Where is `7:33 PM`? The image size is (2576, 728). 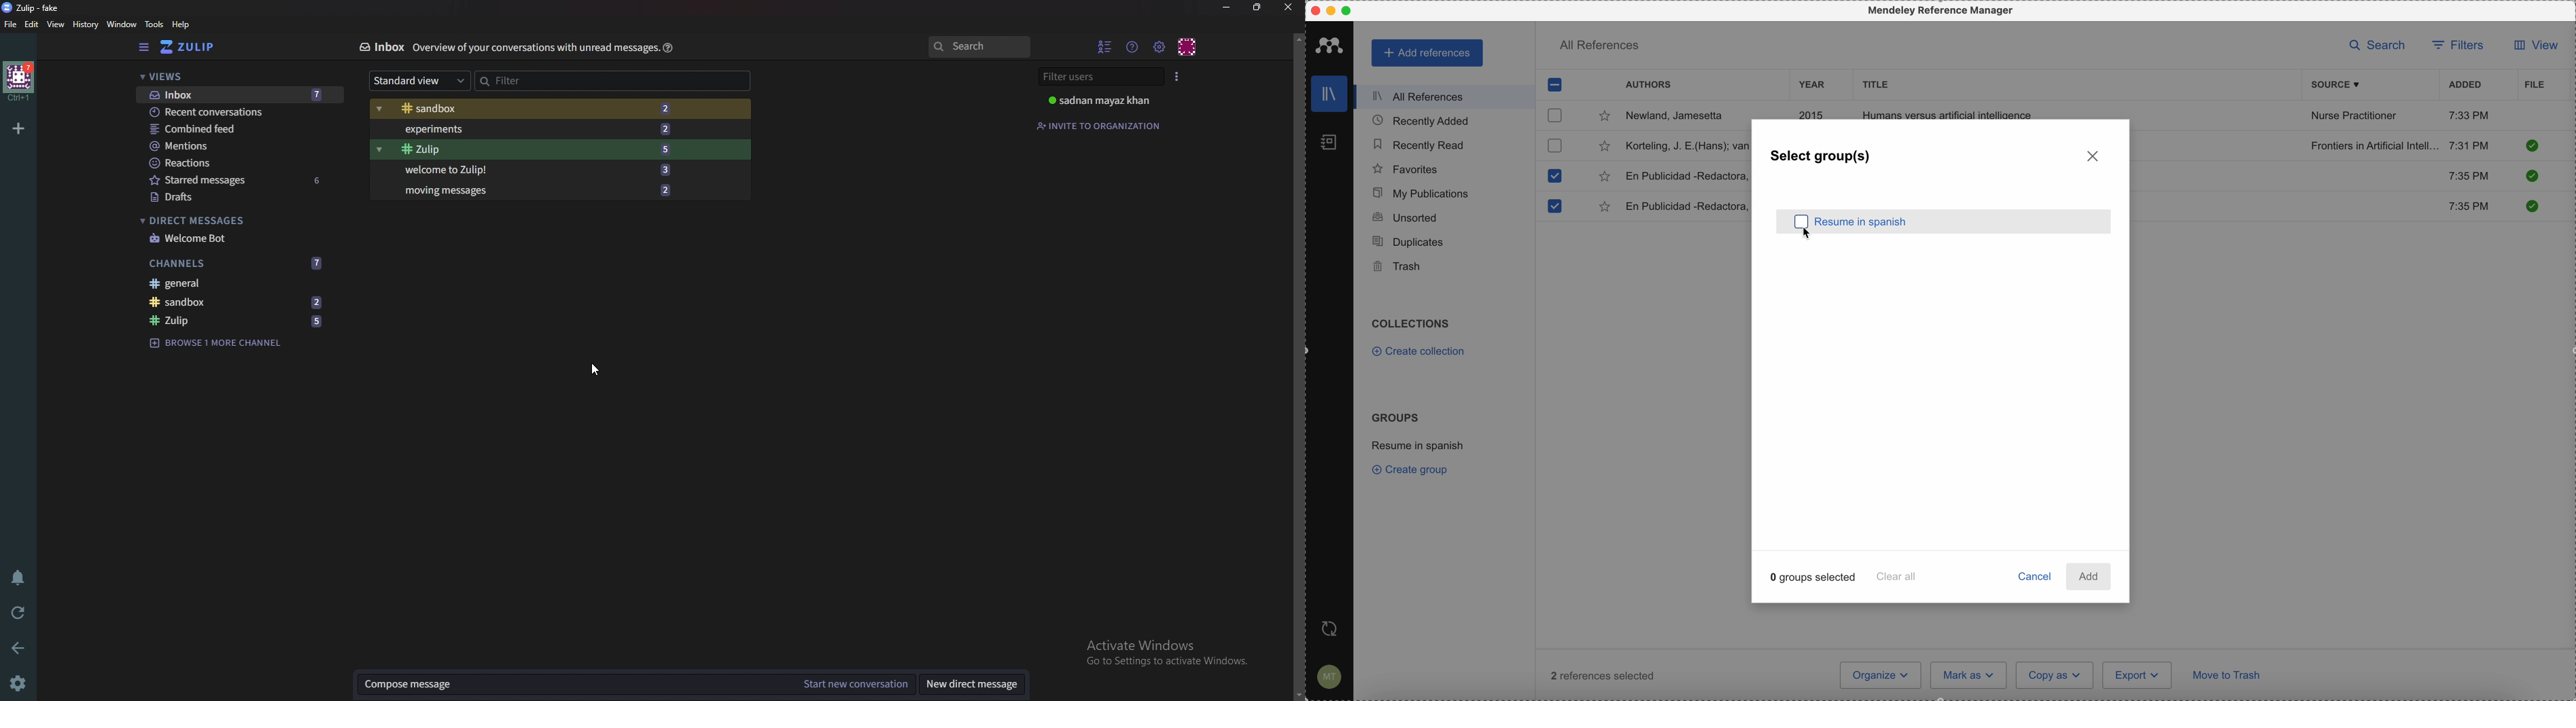 7:33 PM is located at coordinates (2469, 115).